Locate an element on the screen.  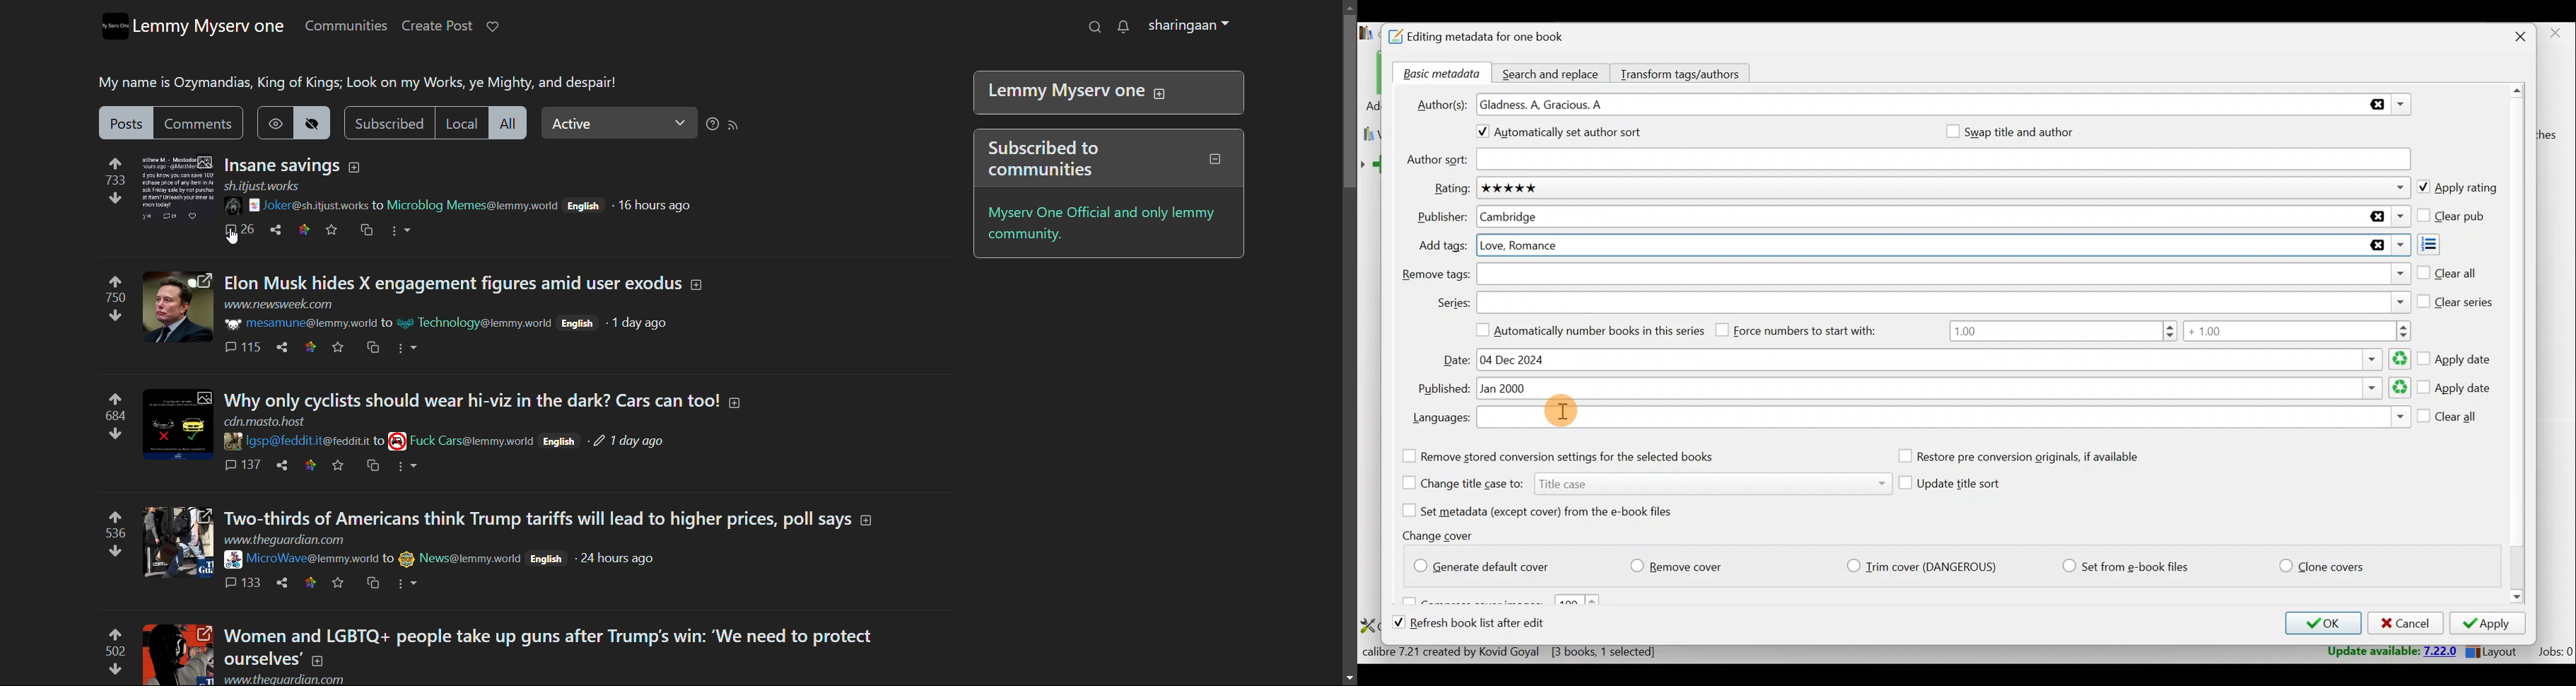
all is located at coordinates (508, 122).